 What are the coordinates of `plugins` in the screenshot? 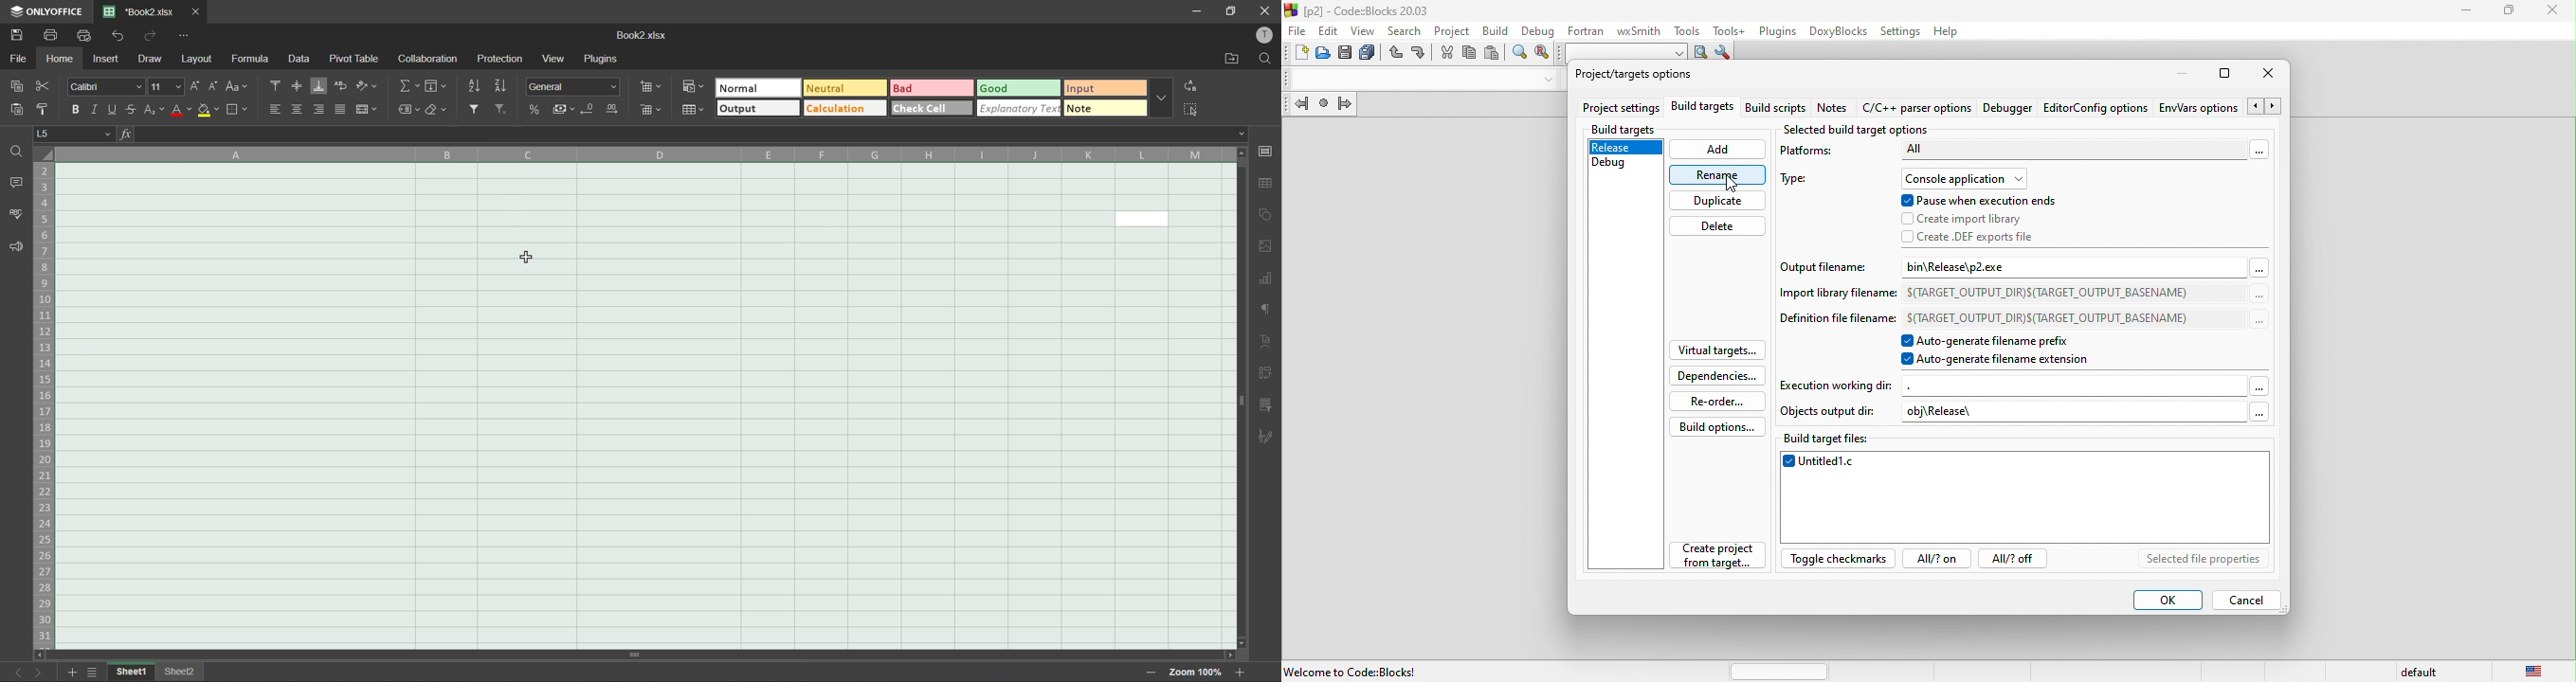 It's located at (598, 59).